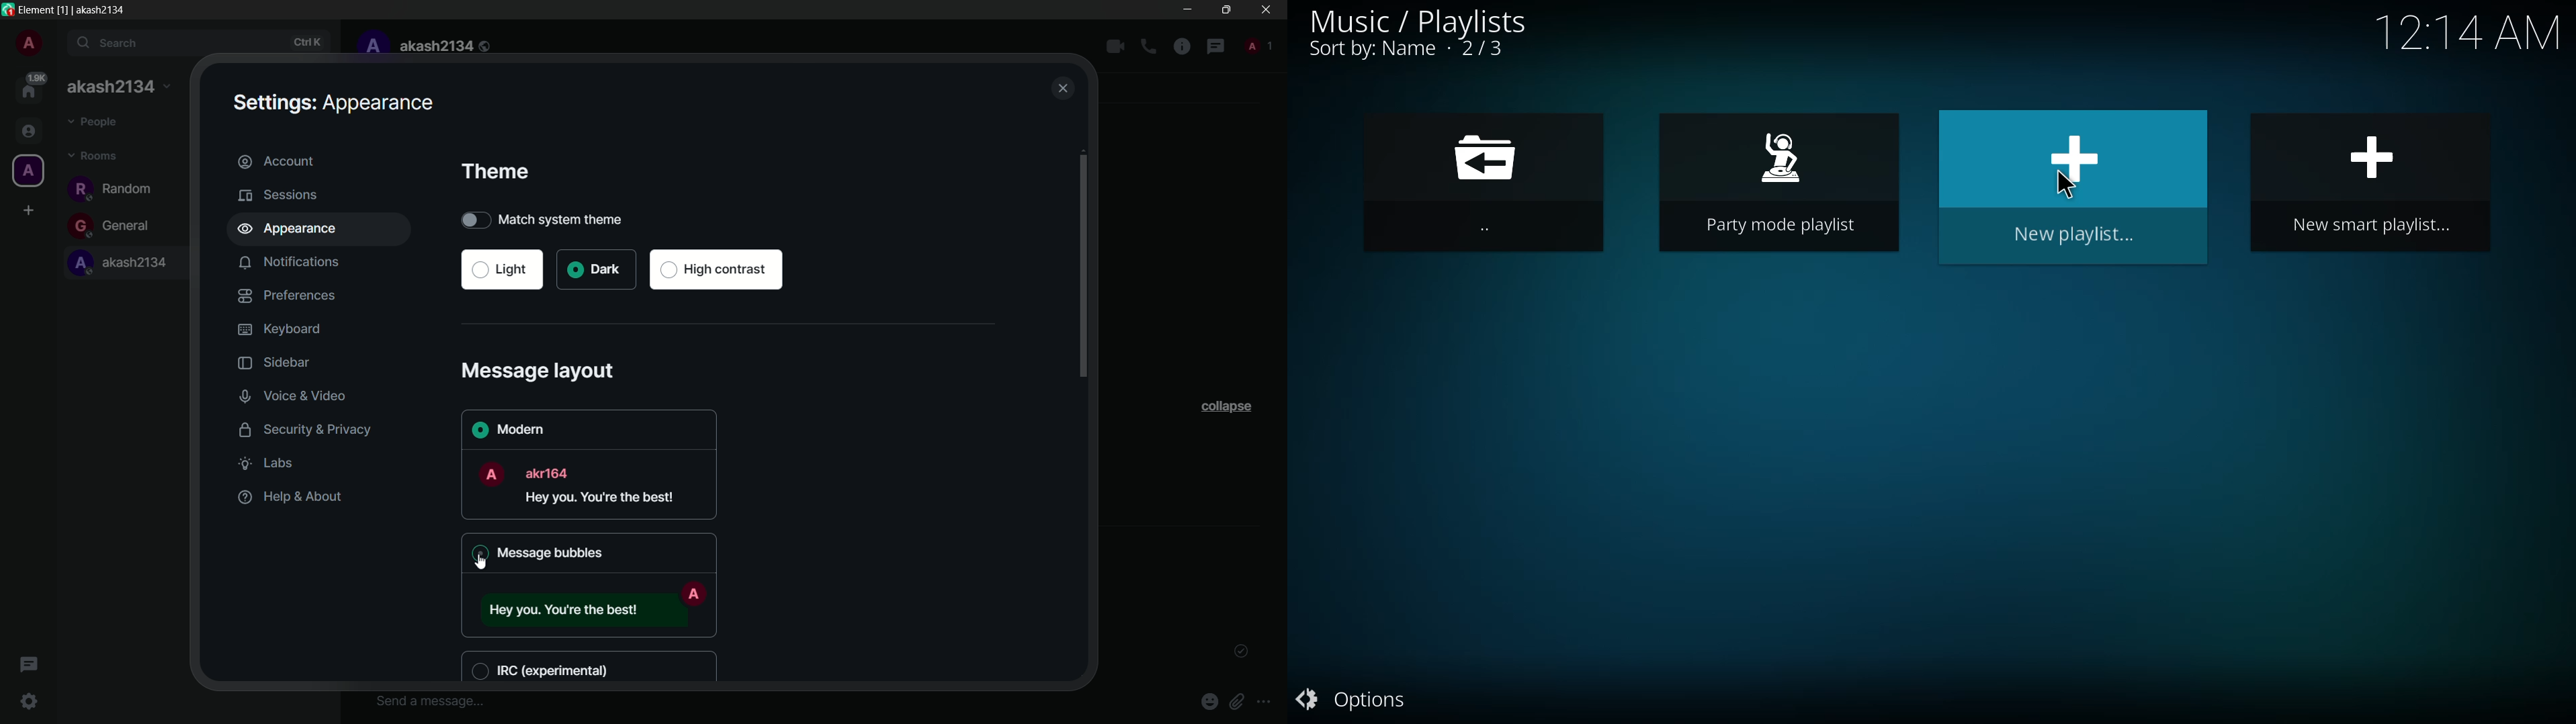  What do you see at coordinates (114, 226) in the screenshot?
I see `general channel` at bounding box center [114, 226].